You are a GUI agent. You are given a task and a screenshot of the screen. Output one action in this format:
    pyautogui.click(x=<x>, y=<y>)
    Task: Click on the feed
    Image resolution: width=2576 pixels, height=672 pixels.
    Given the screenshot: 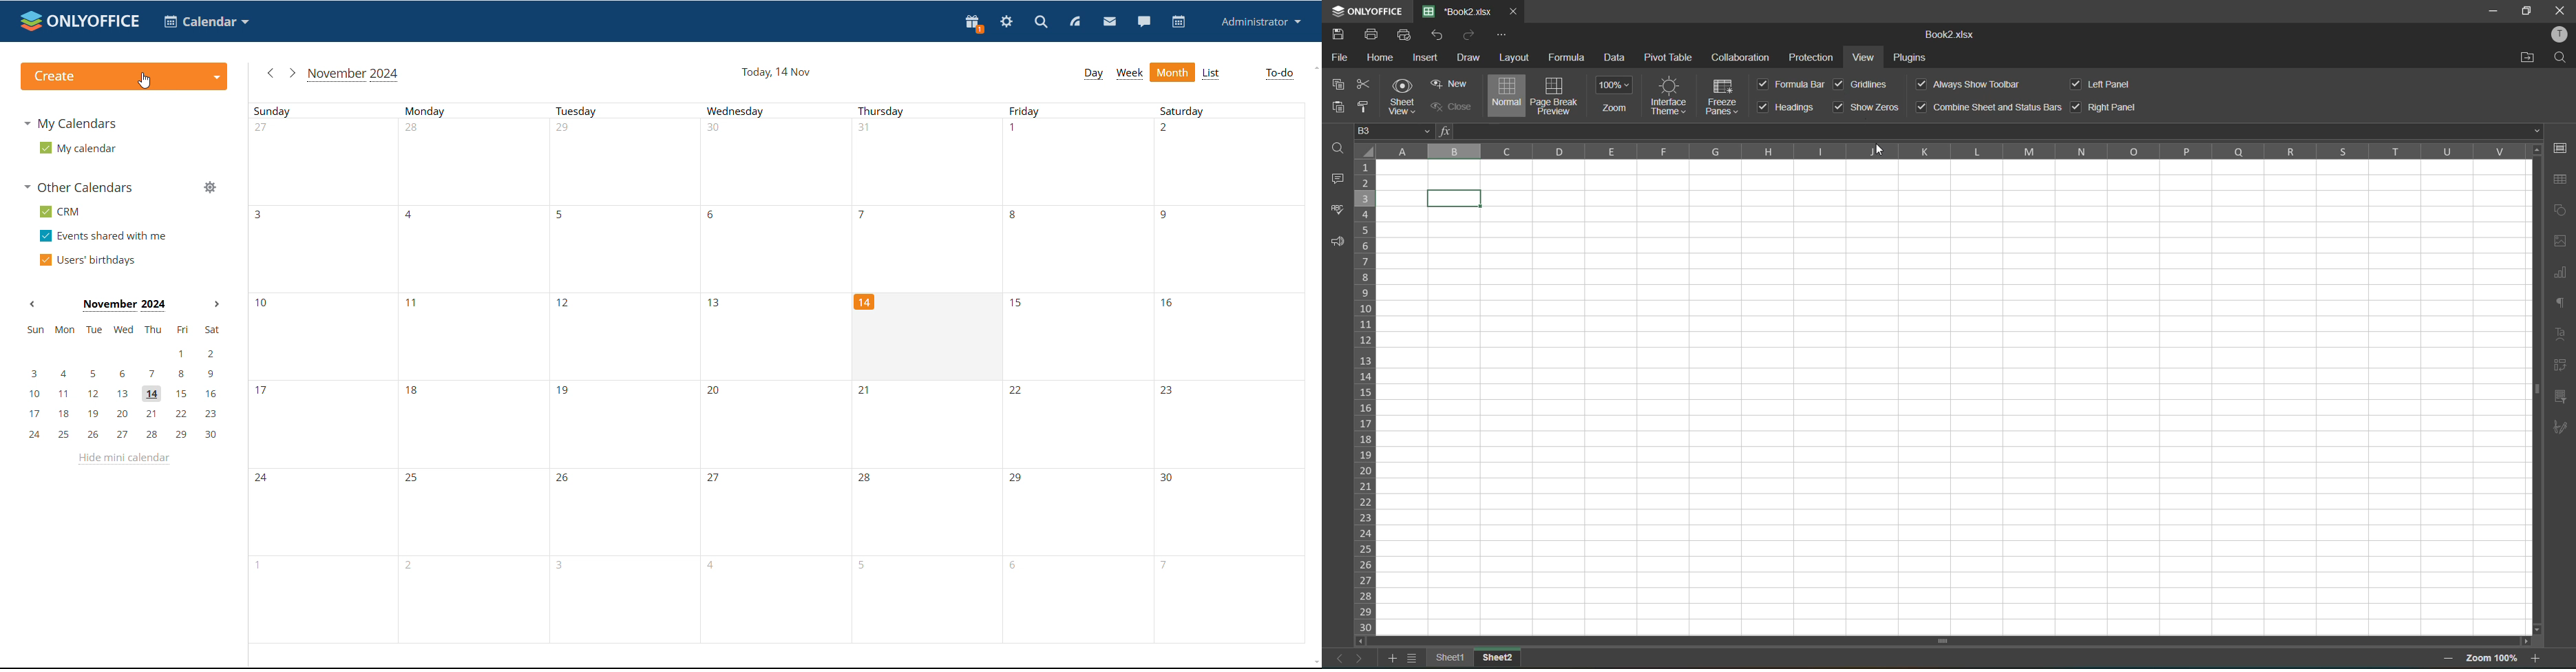 What is the action you would take?
    pyautogui.click(x=1074, y=21)
    